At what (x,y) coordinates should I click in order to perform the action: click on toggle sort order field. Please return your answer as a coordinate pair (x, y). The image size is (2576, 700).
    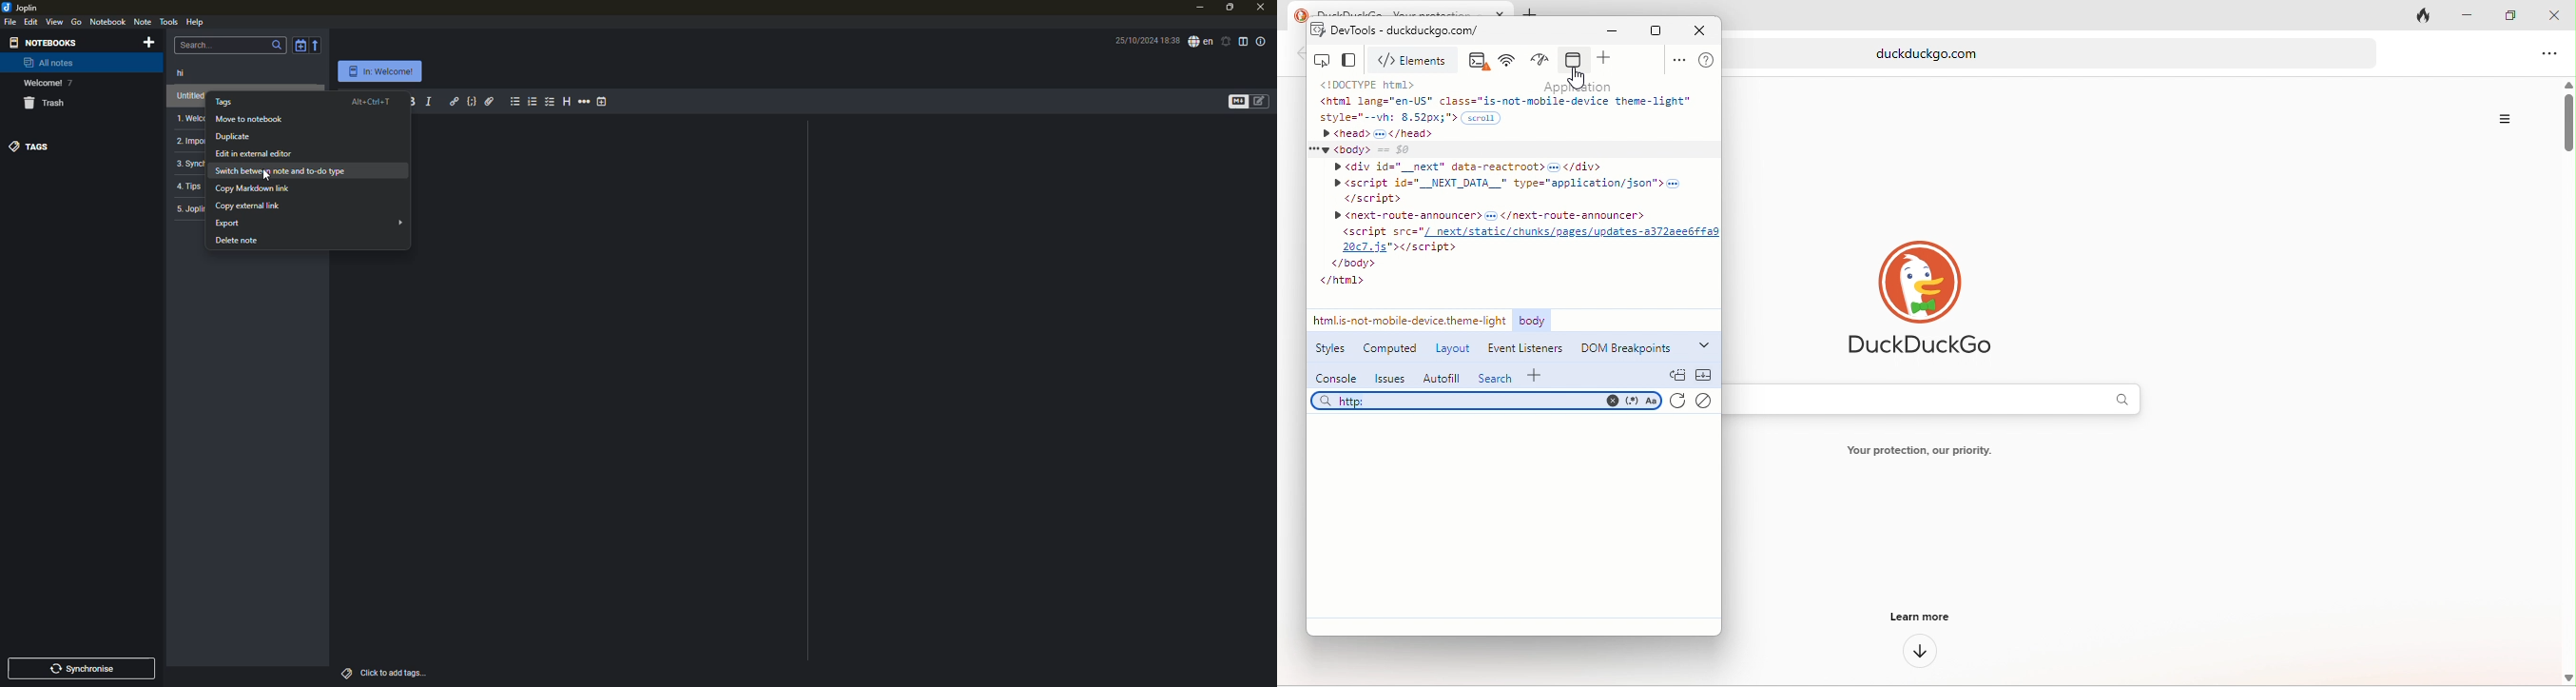
    Looking at the image, I should click on (299, 44).